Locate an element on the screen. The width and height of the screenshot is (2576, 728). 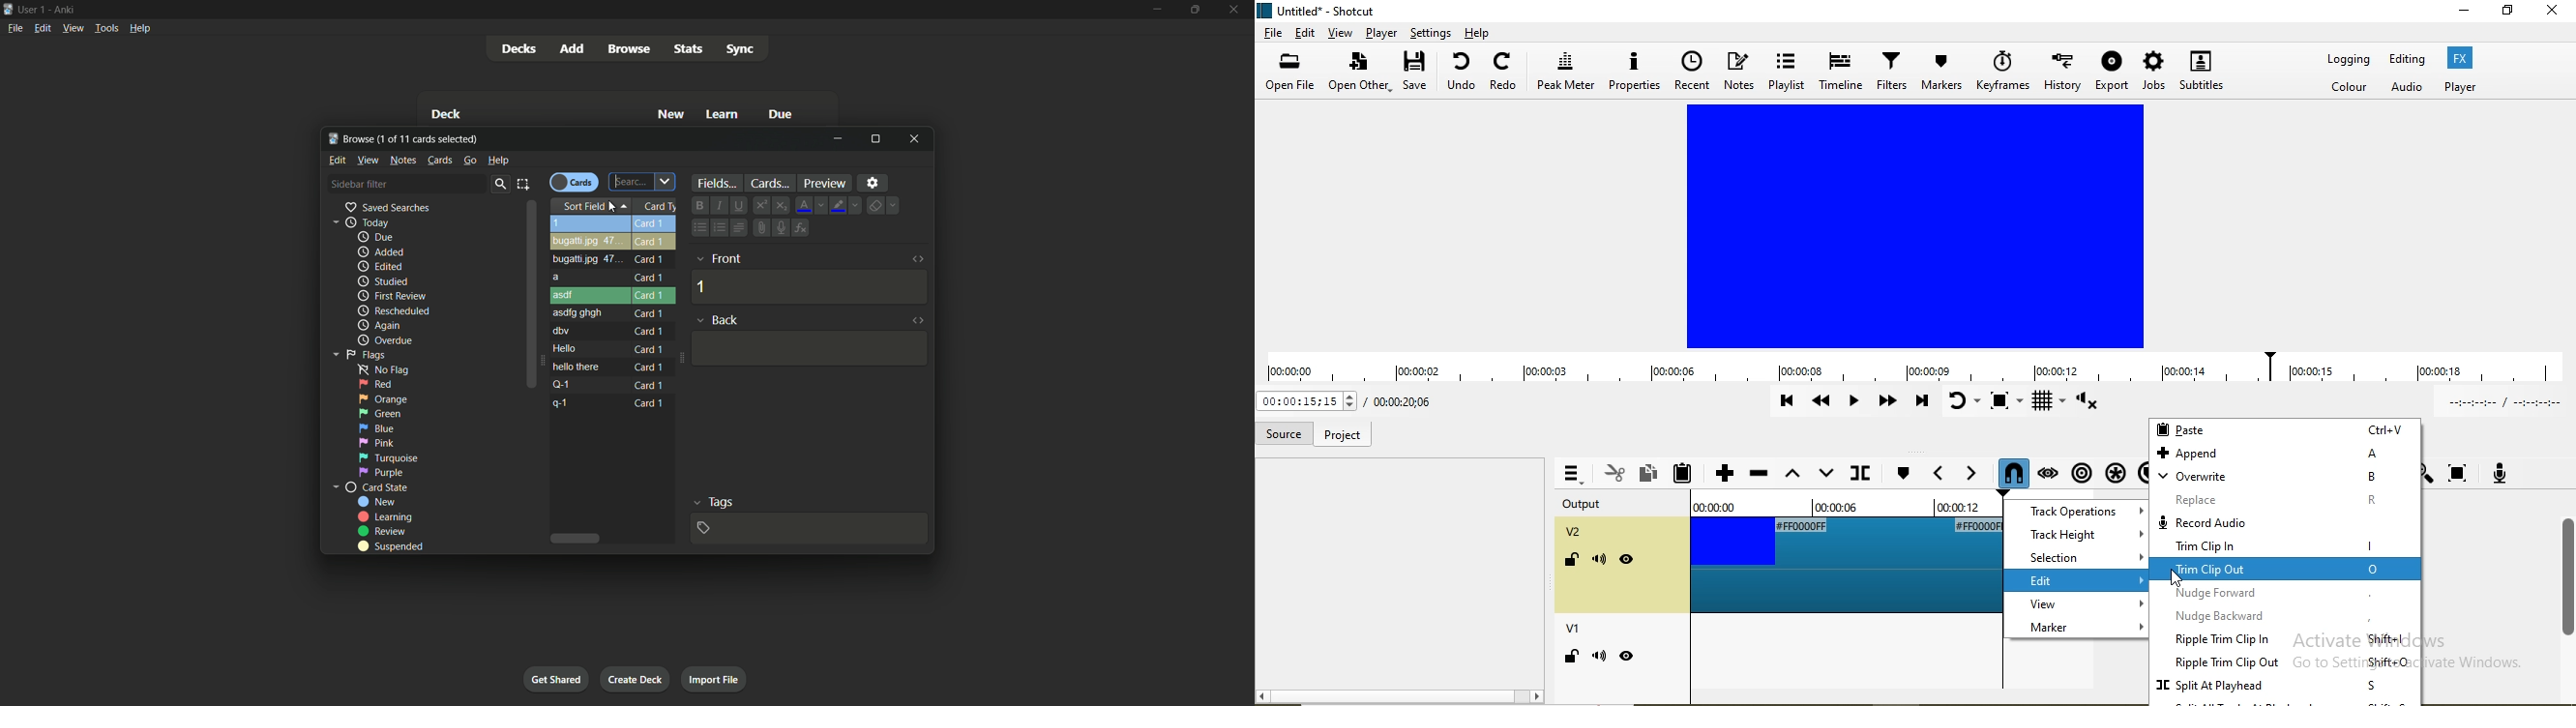
notes is located at coordinates (1741, 73).